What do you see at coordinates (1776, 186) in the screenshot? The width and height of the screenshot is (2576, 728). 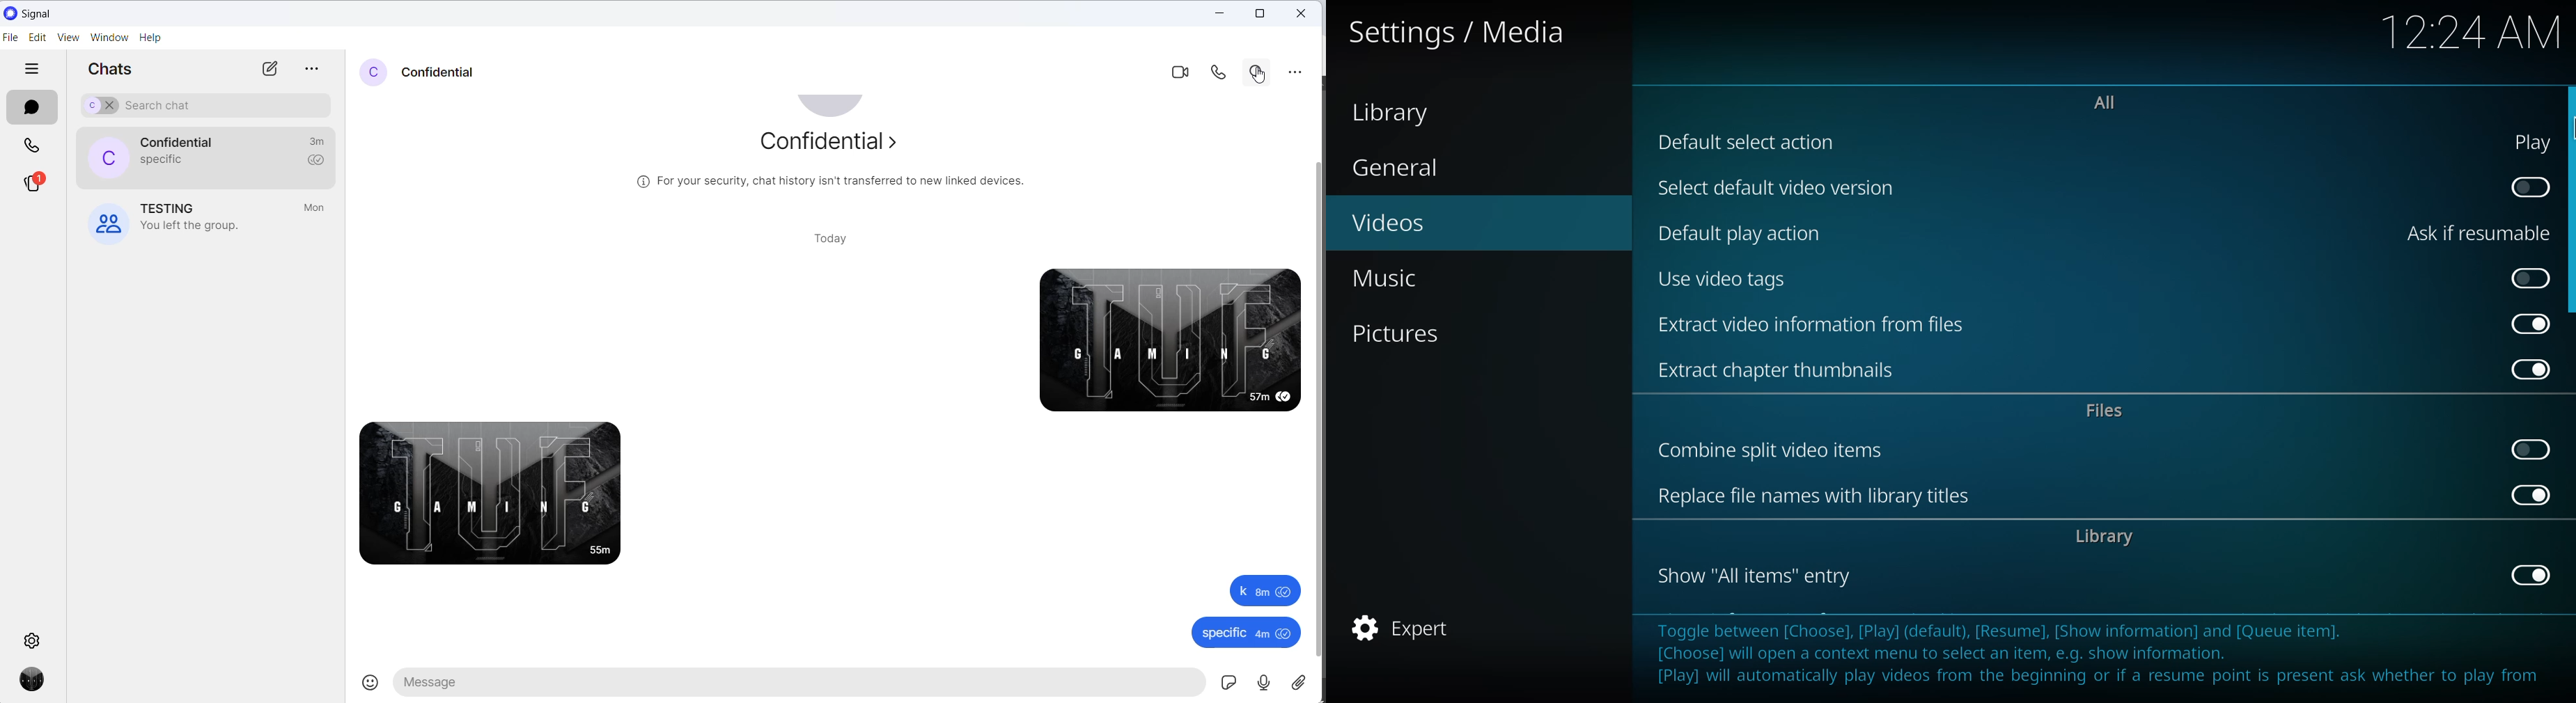 I see `select default video version` at bounding box center [1776, 186].